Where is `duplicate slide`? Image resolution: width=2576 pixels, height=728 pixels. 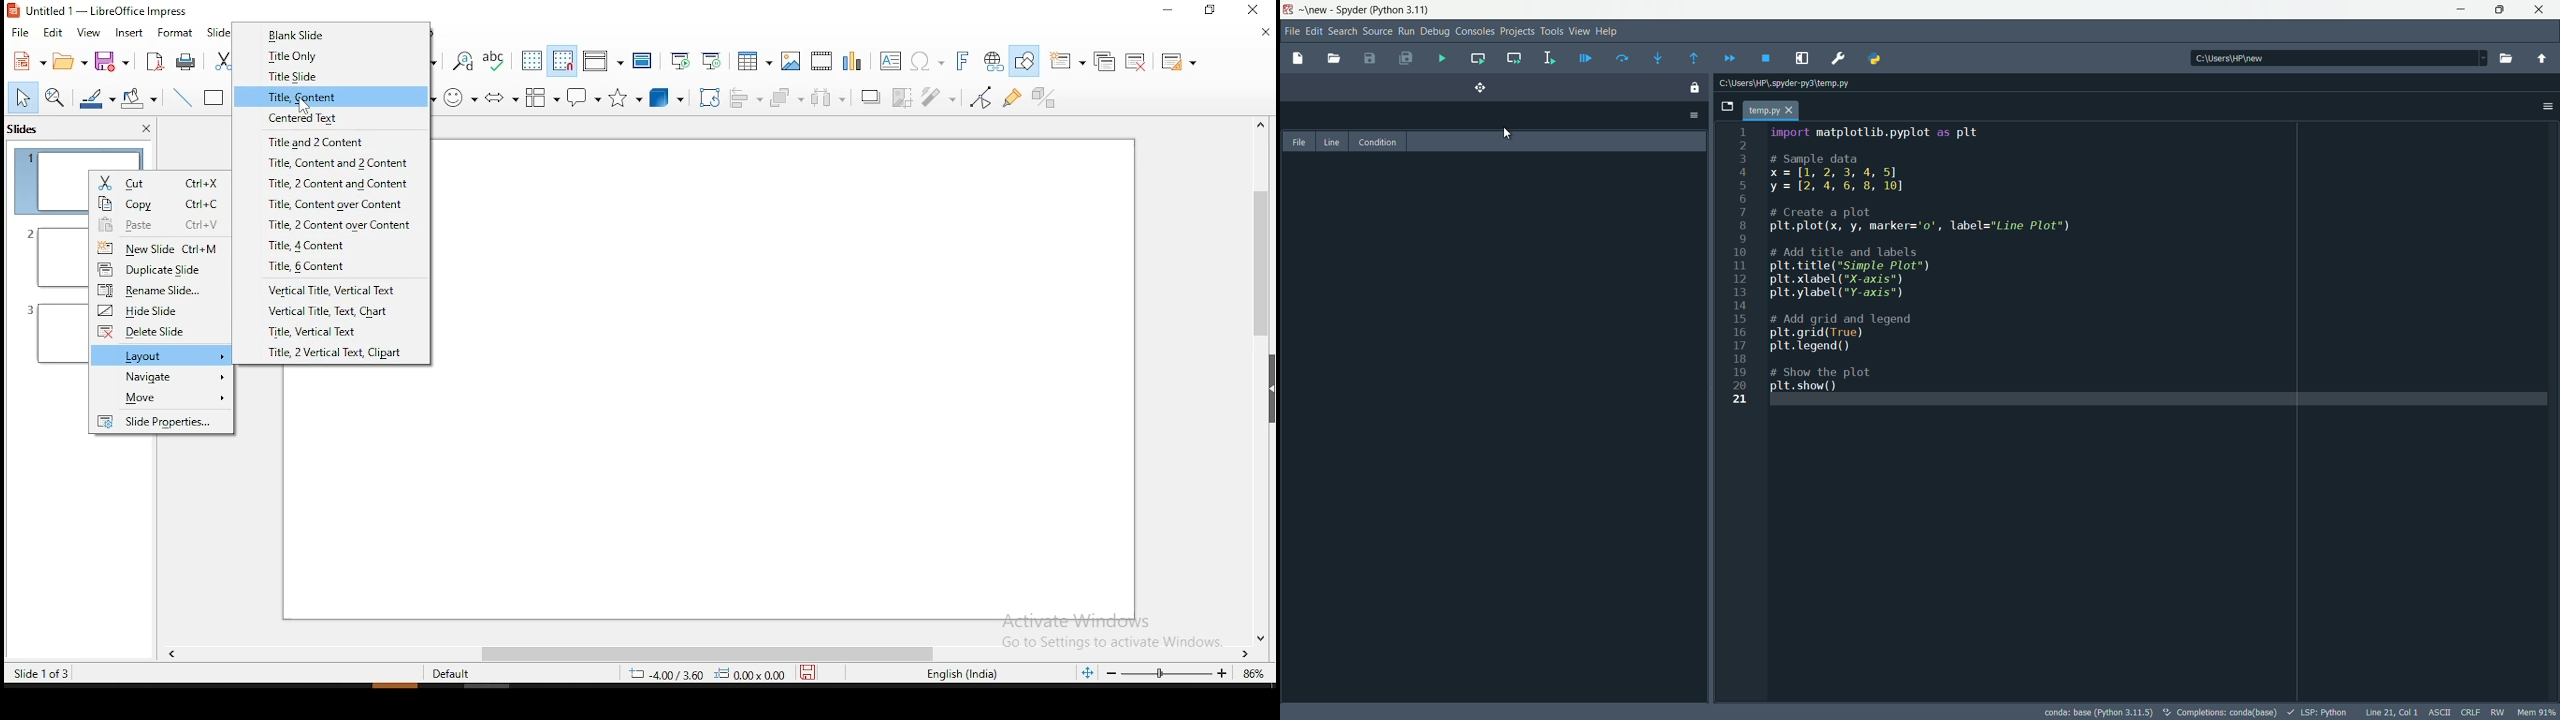
duplicate slide is located at coordinates (163, 269).